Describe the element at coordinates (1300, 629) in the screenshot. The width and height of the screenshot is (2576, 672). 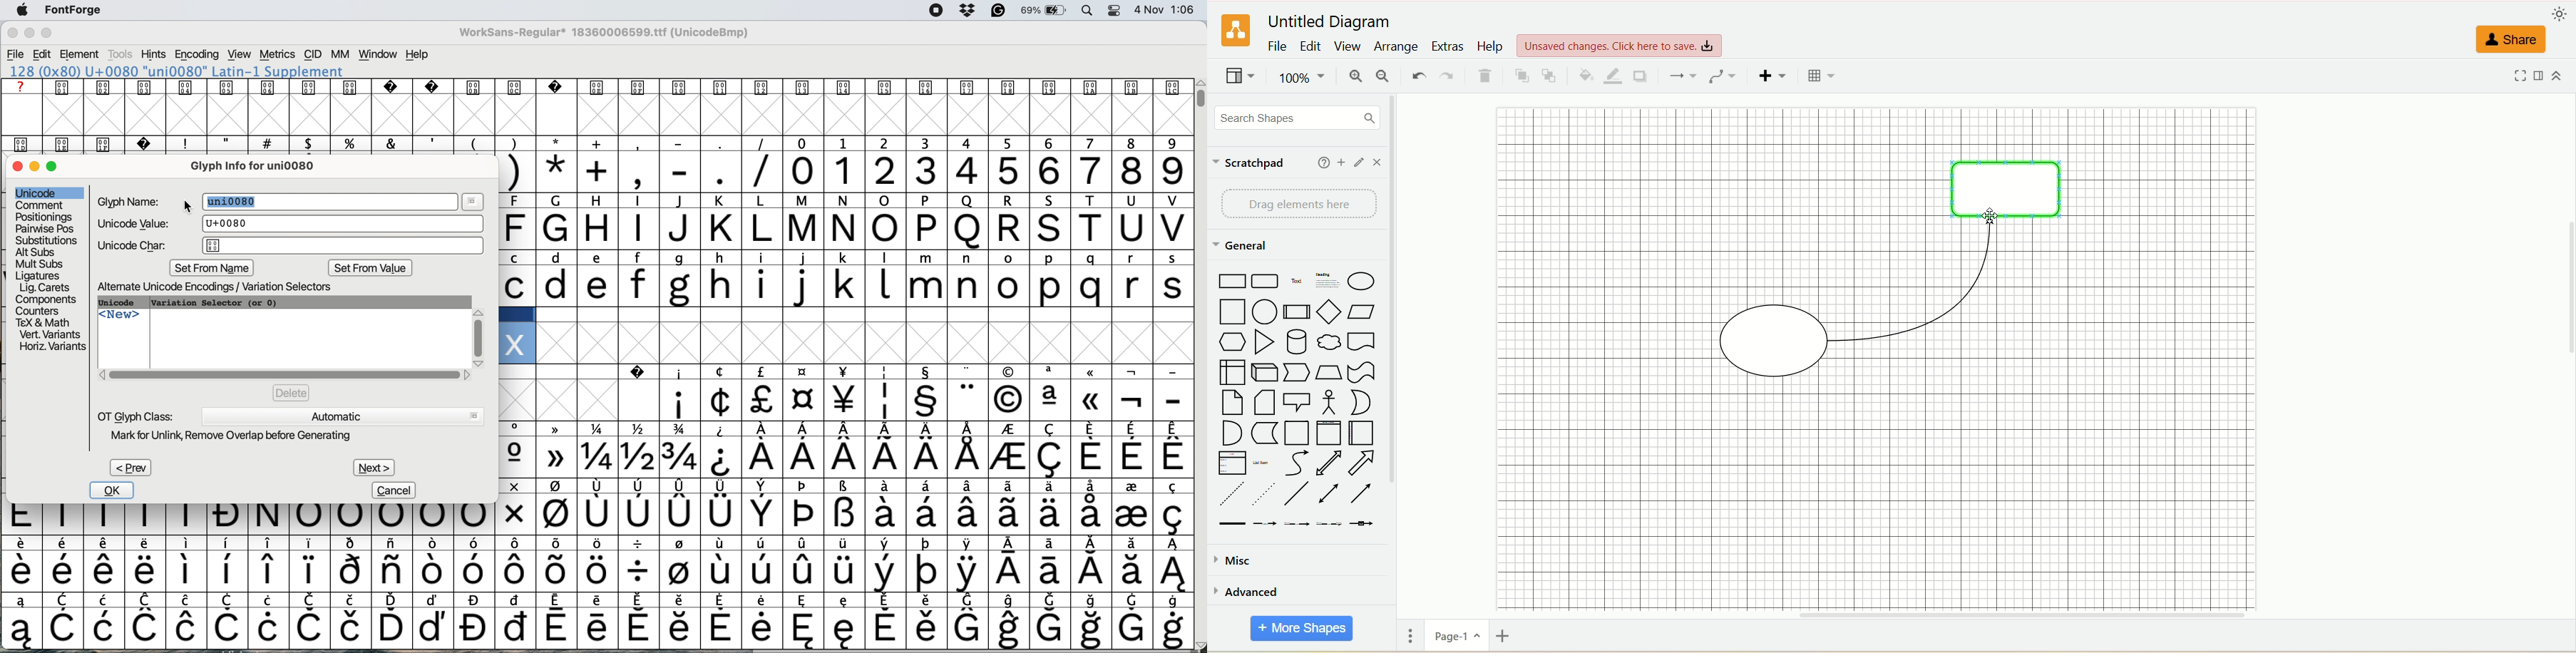
I see `more shapes` at that location.